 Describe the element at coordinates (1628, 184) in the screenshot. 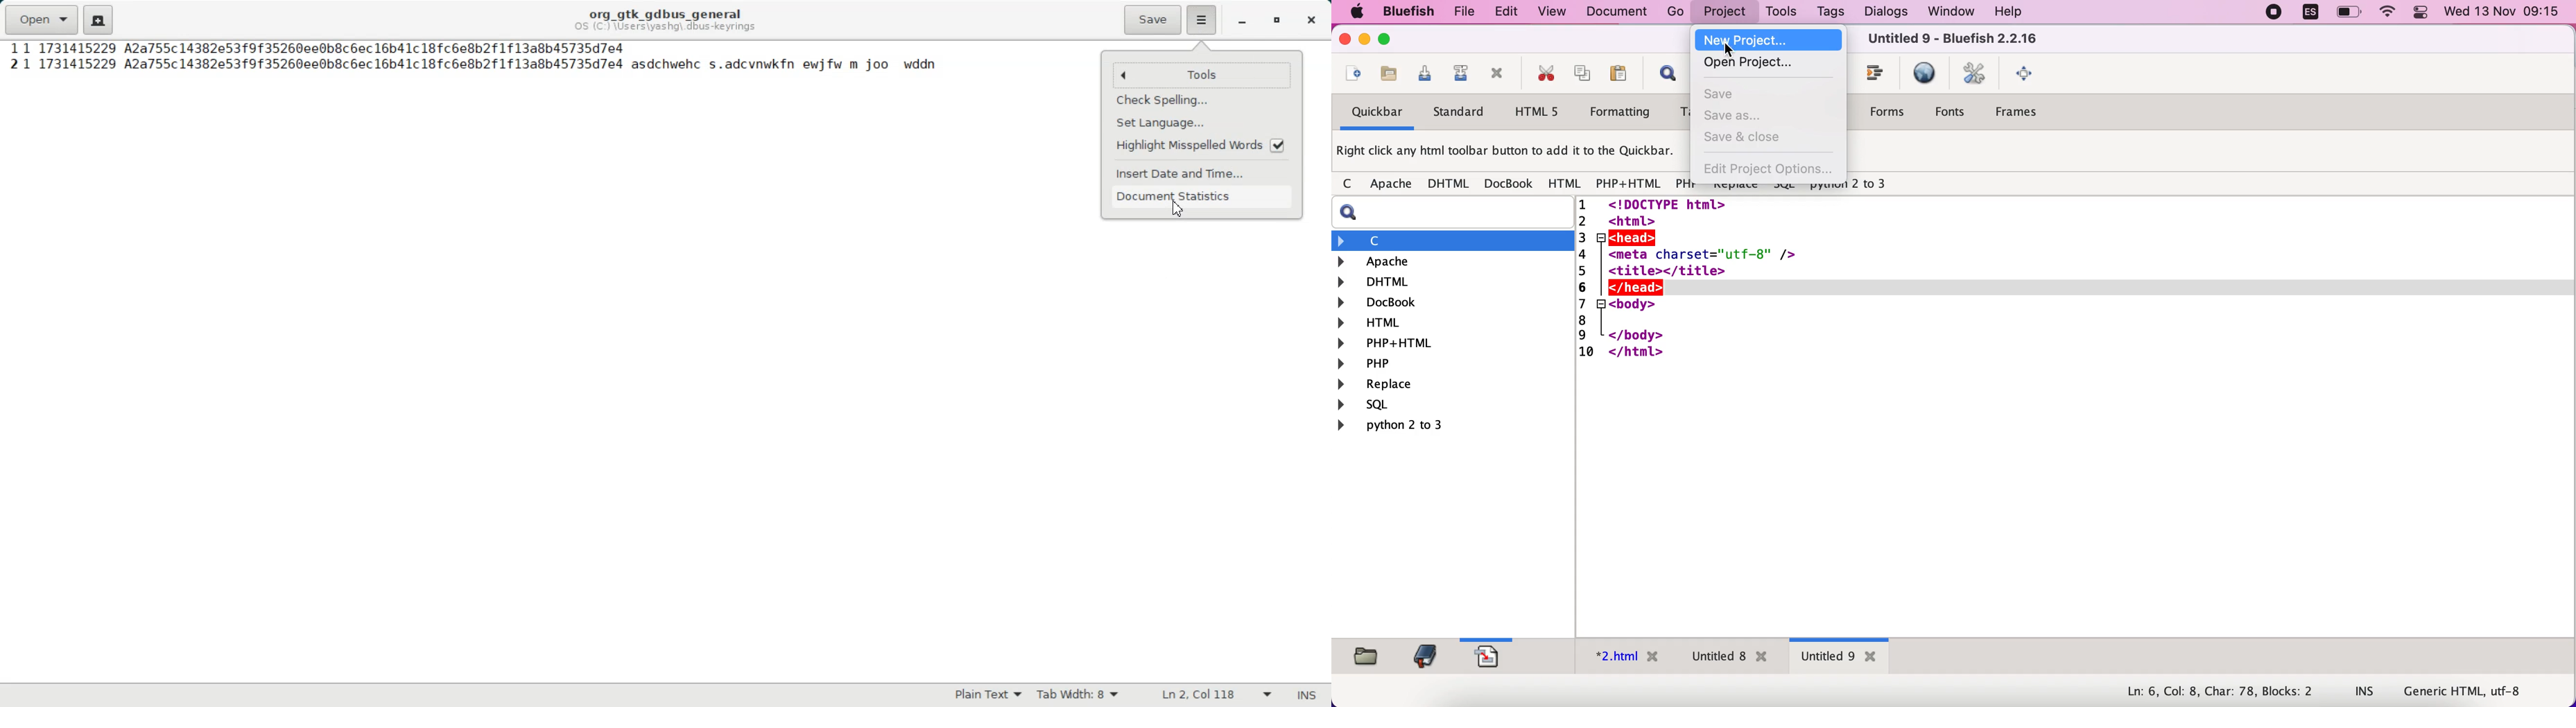

I see `php+html` at that location.